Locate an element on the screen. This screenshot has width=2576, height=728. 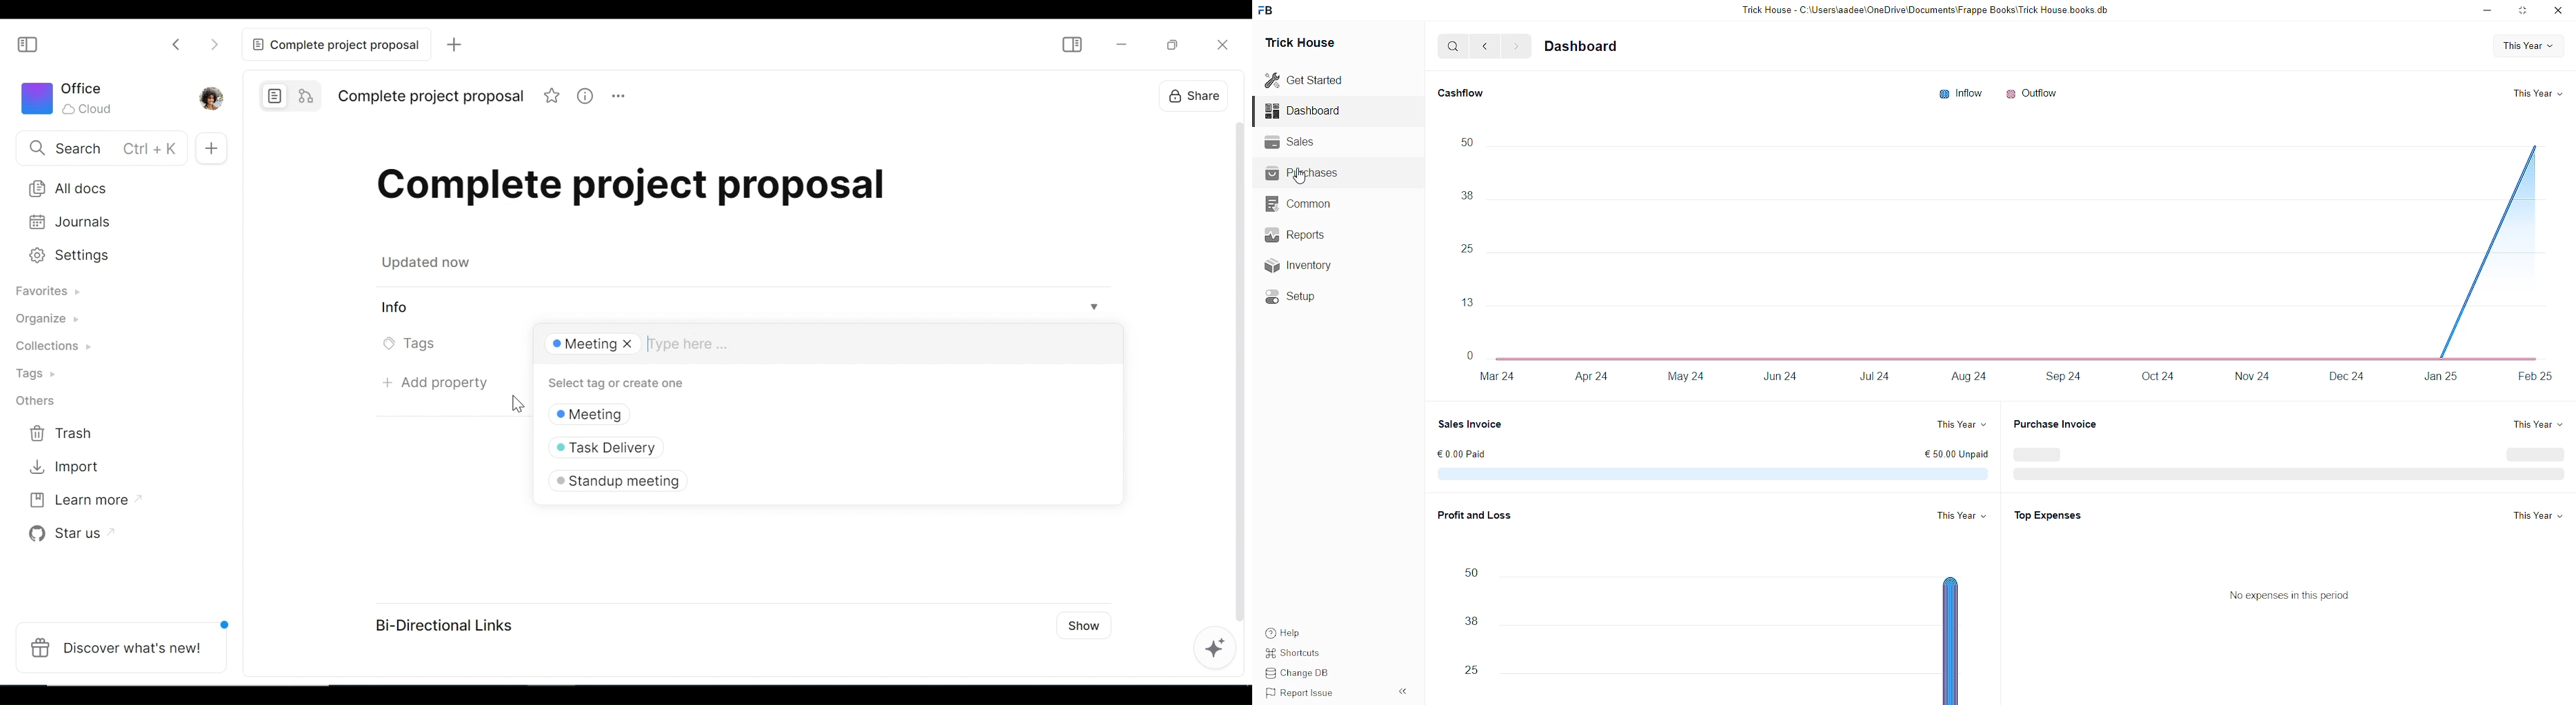
0 is located at coordinates (1470, 350).